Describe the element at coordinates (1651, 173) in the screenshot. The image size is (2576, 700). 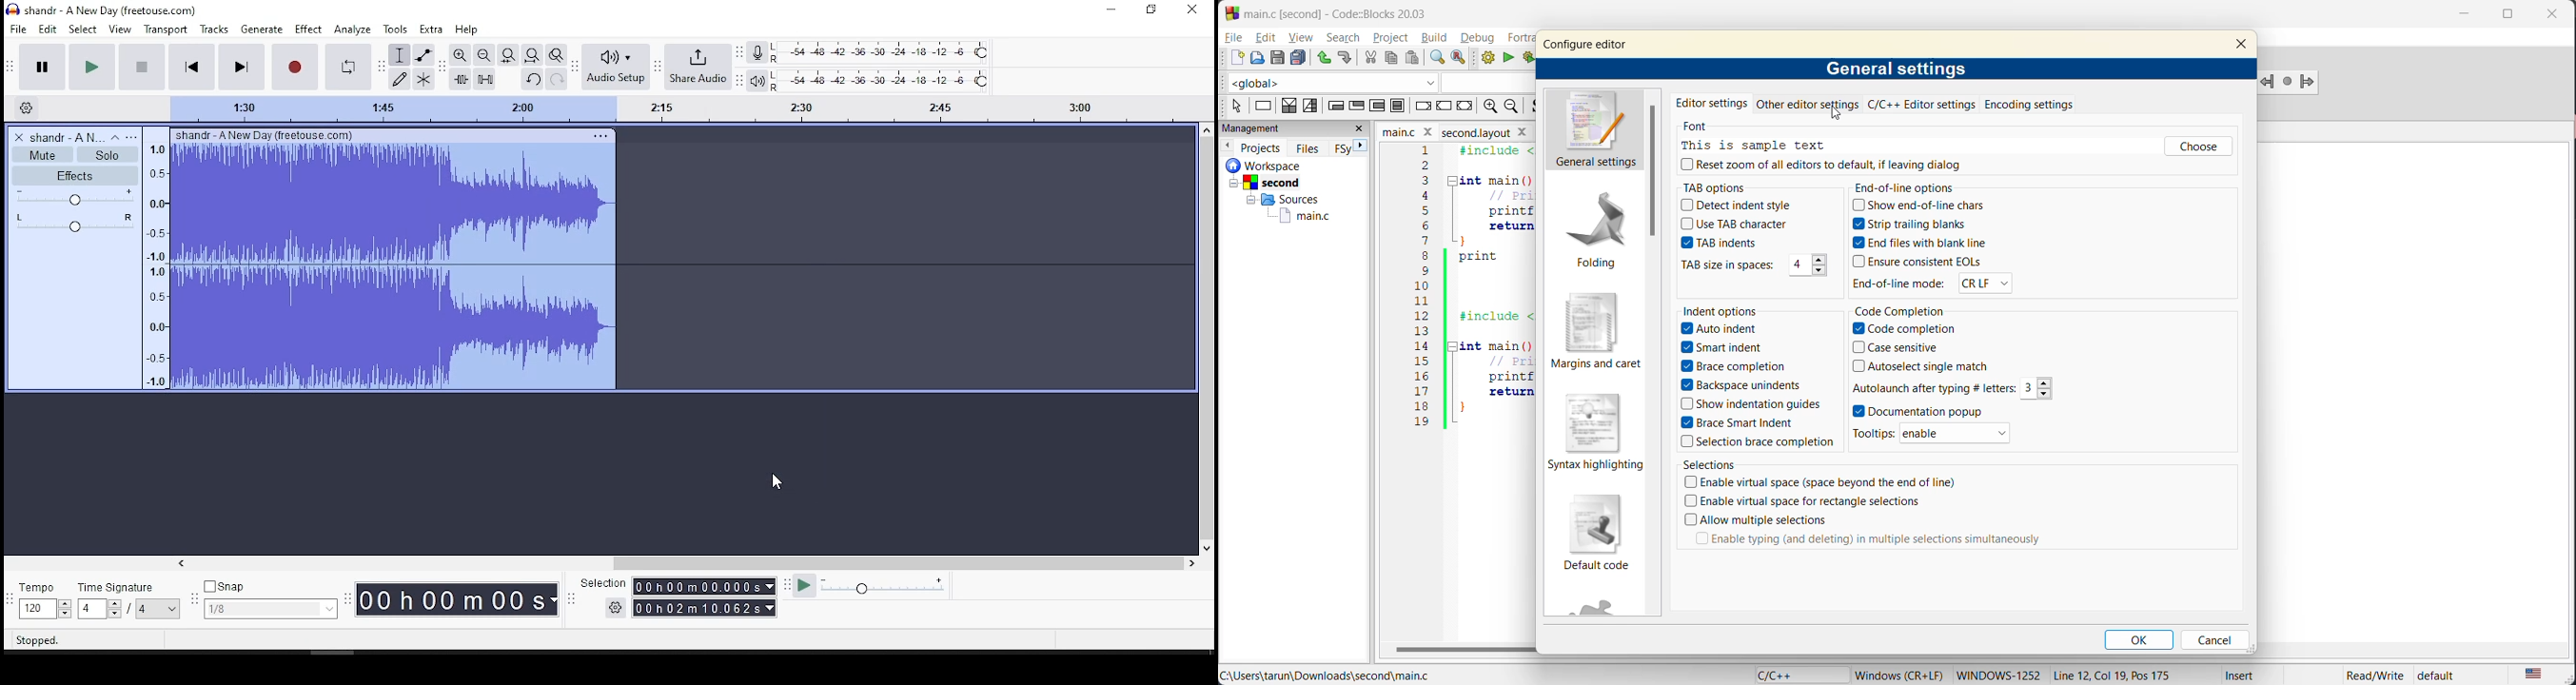
I see `vertical scroll bar` at that location.